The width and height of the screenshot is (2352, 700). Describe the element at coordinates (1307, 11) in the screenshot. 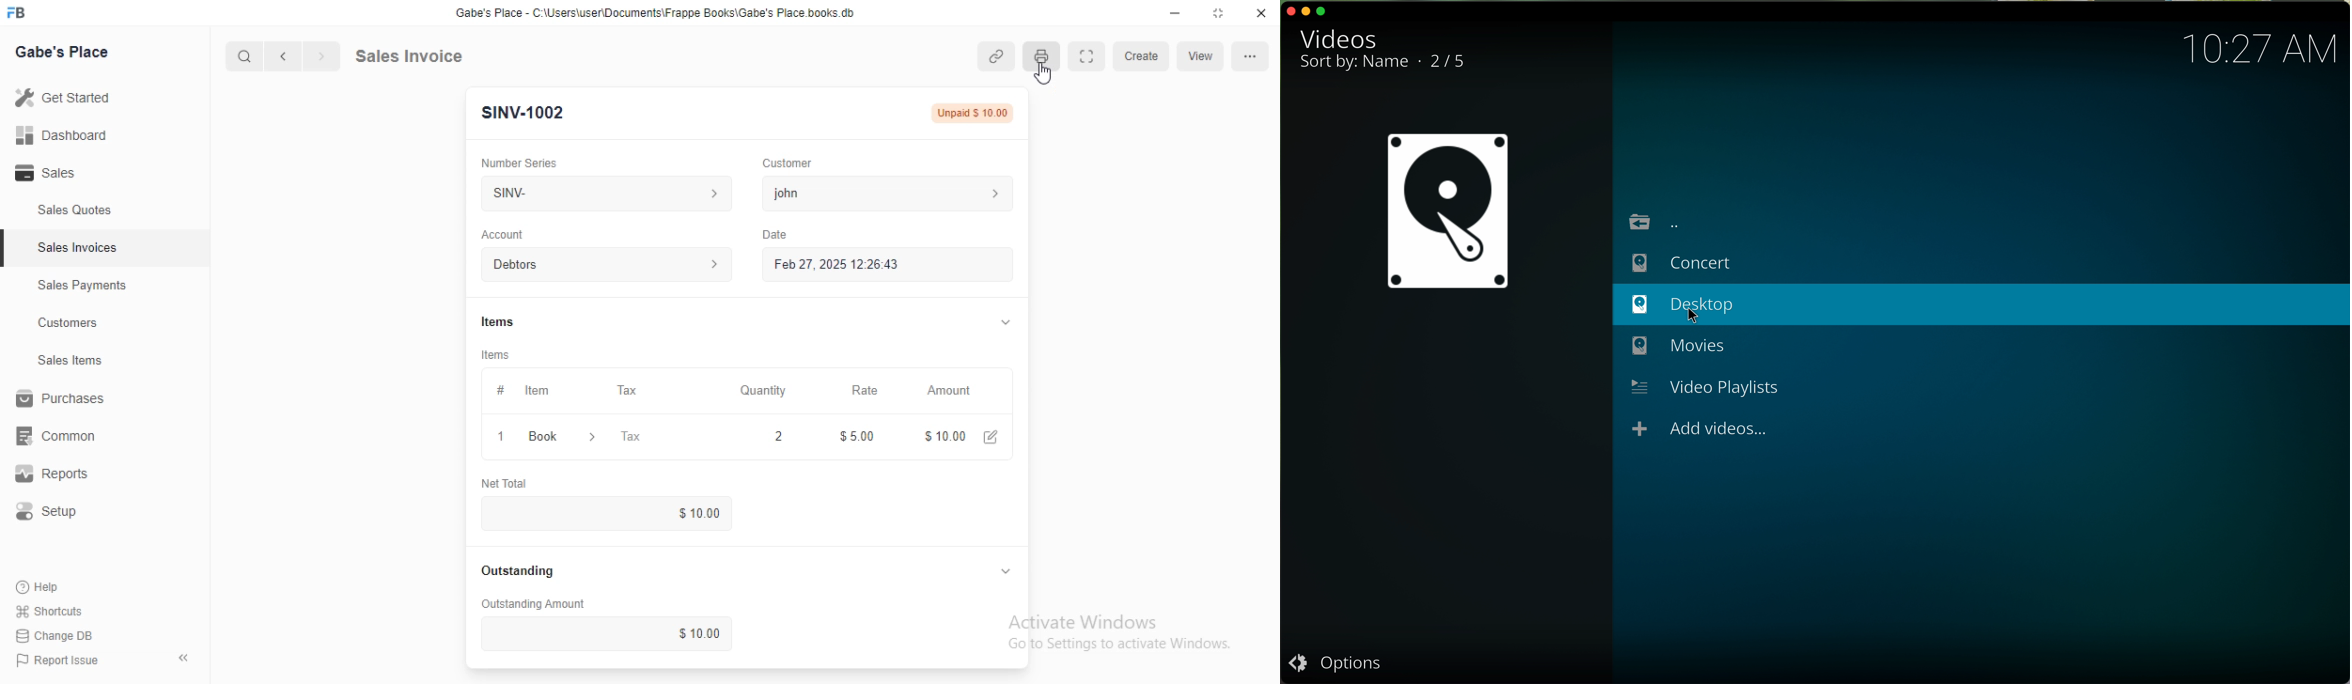

I see `minimise` at that location.